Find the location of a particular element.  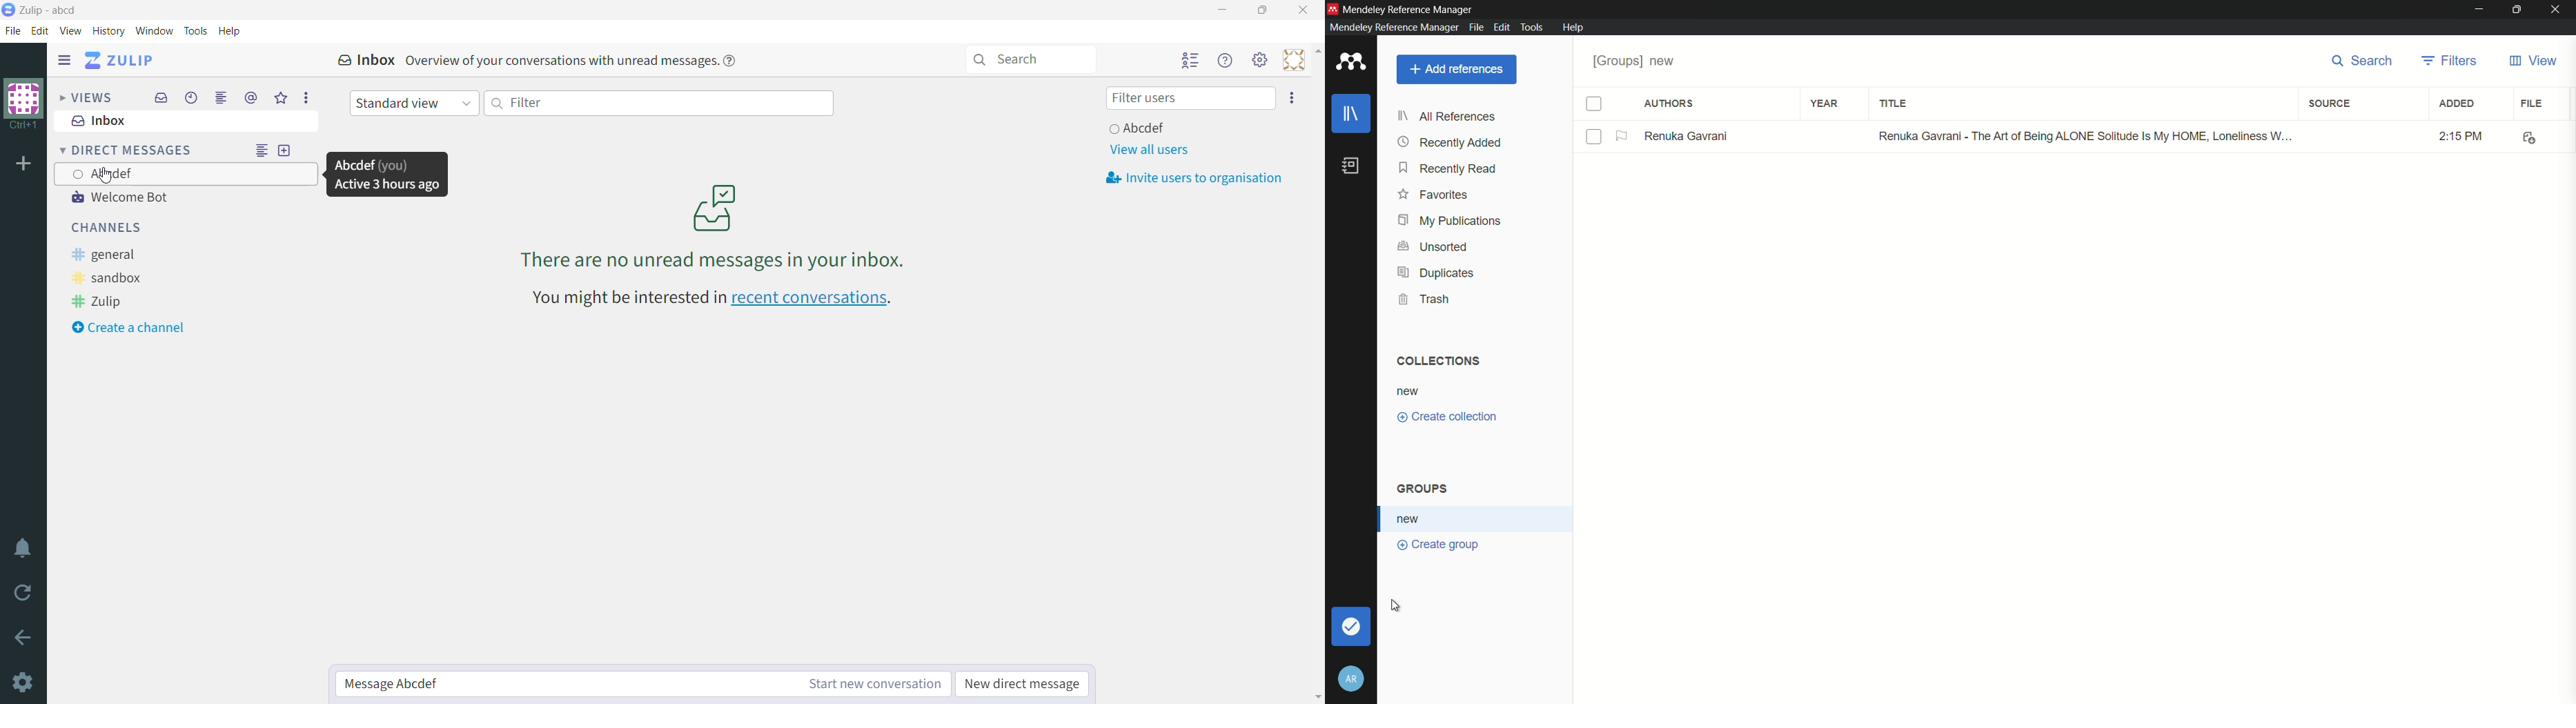

Invite users to organization is located at coordinates (1292, 99).